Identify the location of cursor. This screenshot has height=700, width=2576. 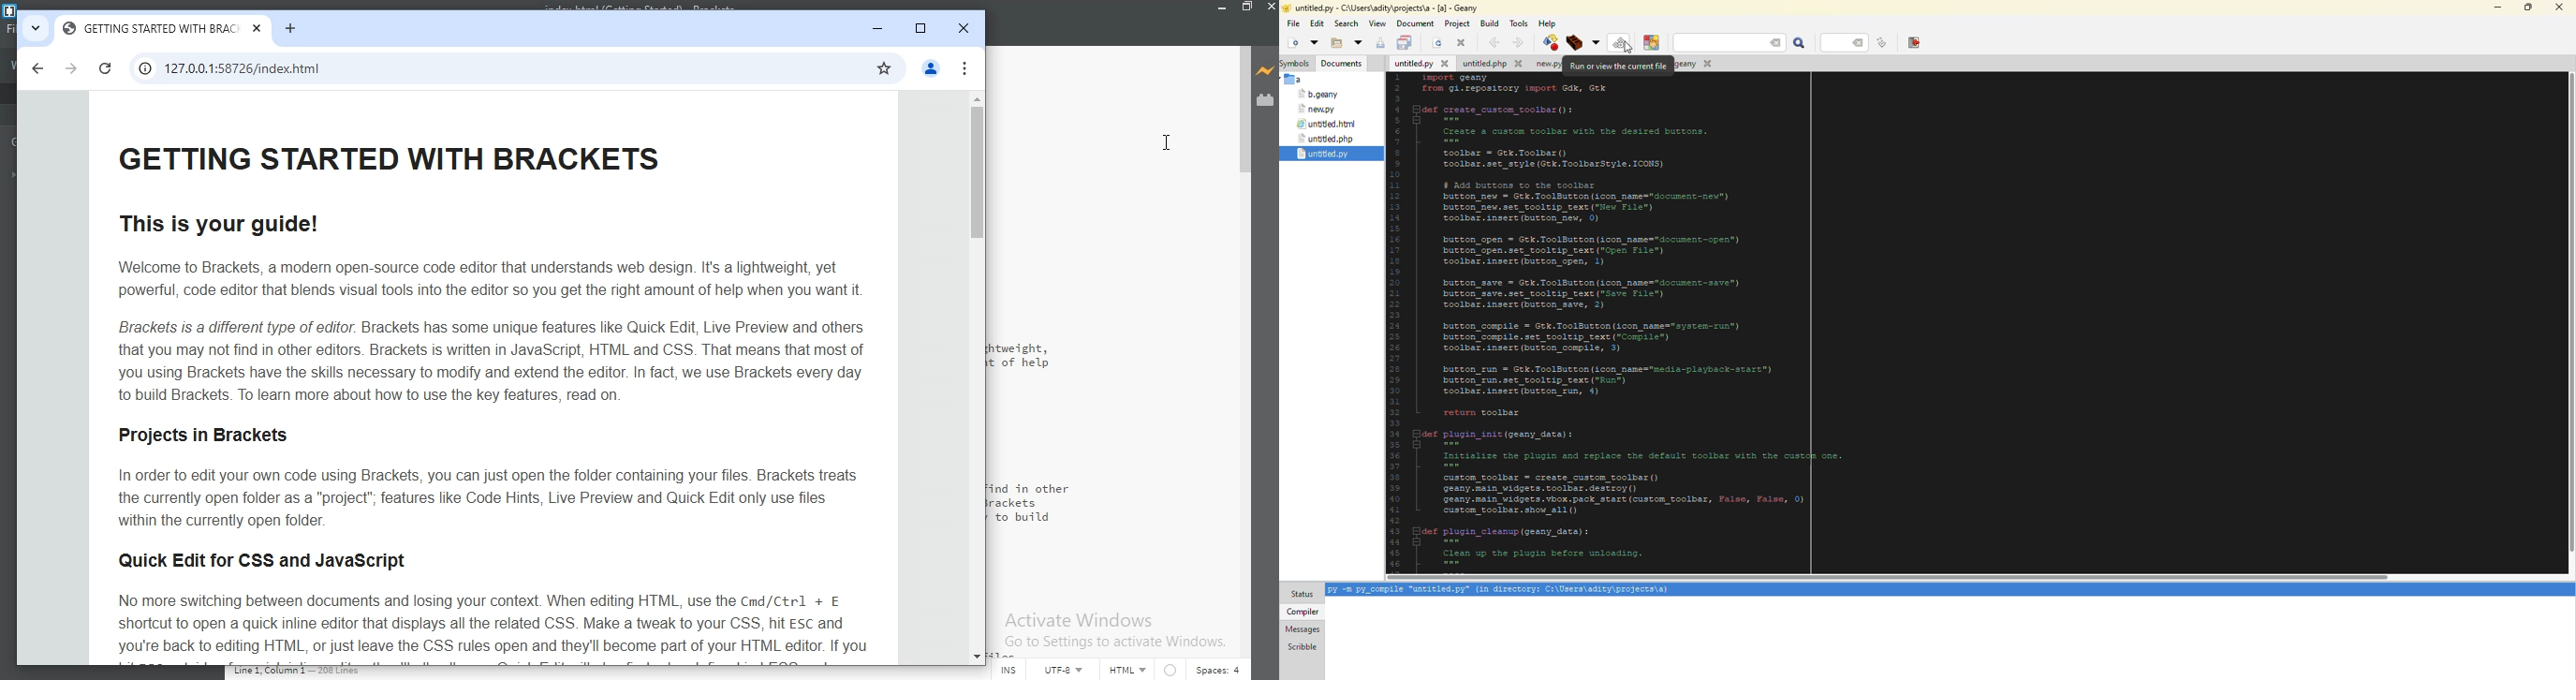
(1167, 142).